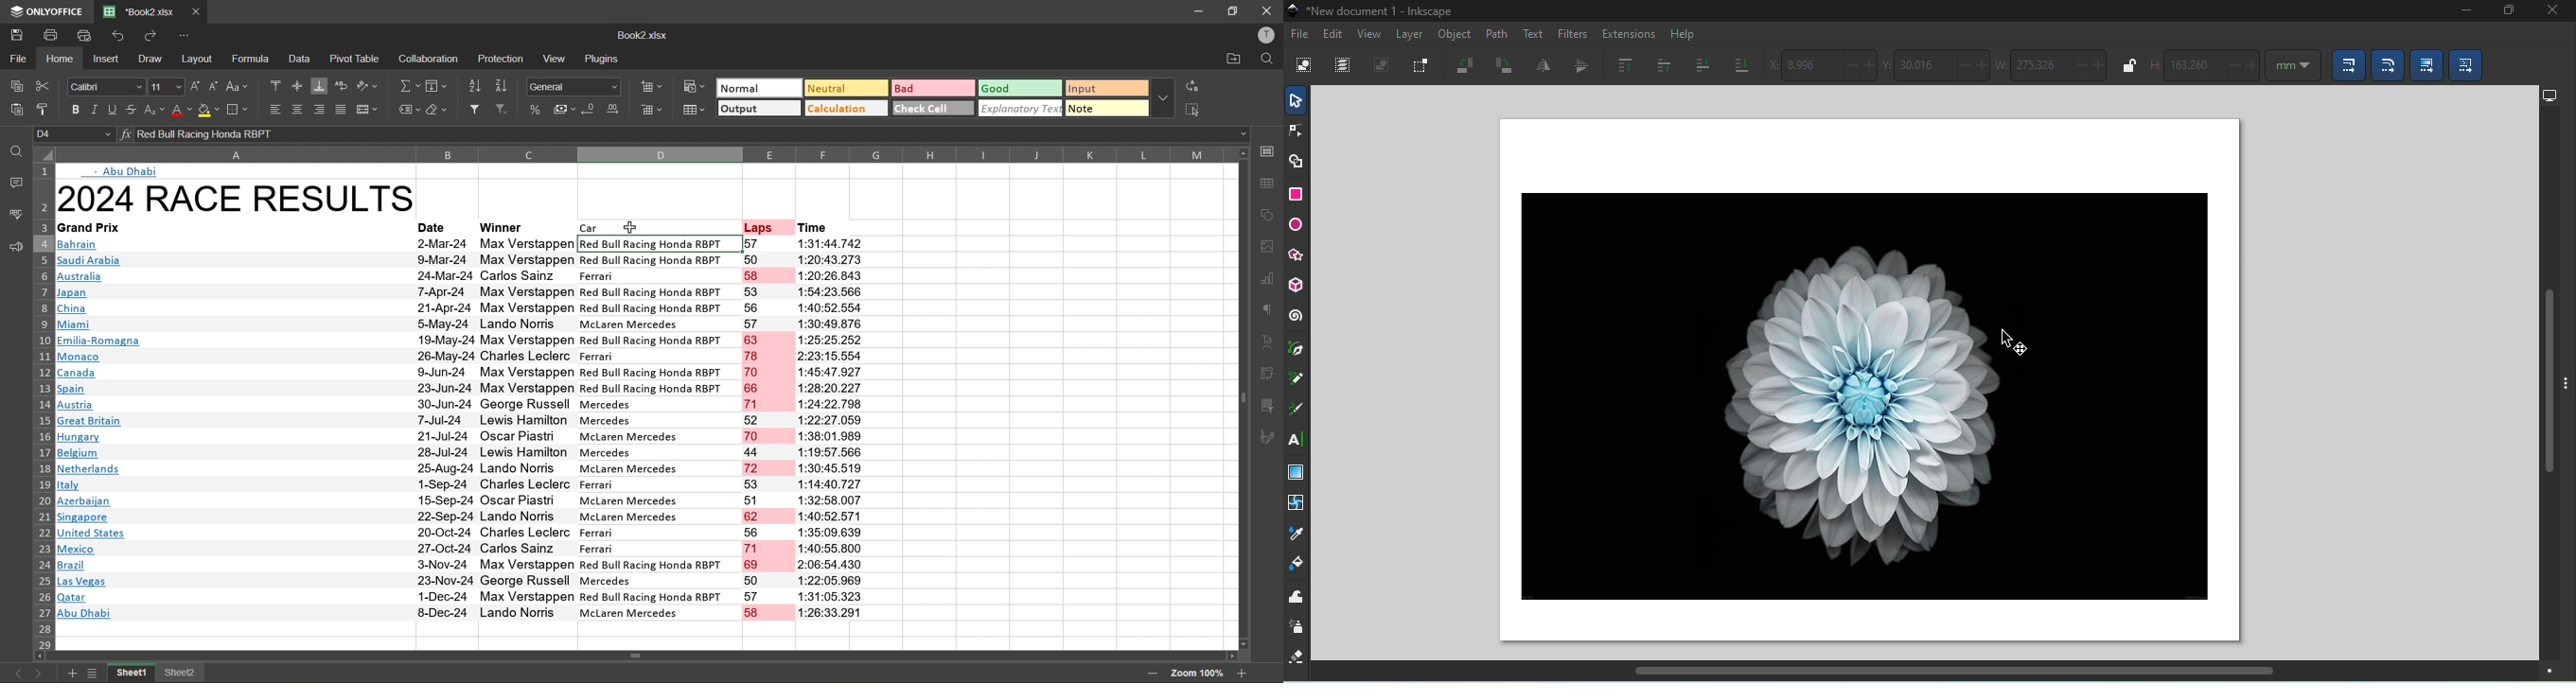  I want to click on Move patterns (in fill or stroke) along with the objects), so click(2468, 66).